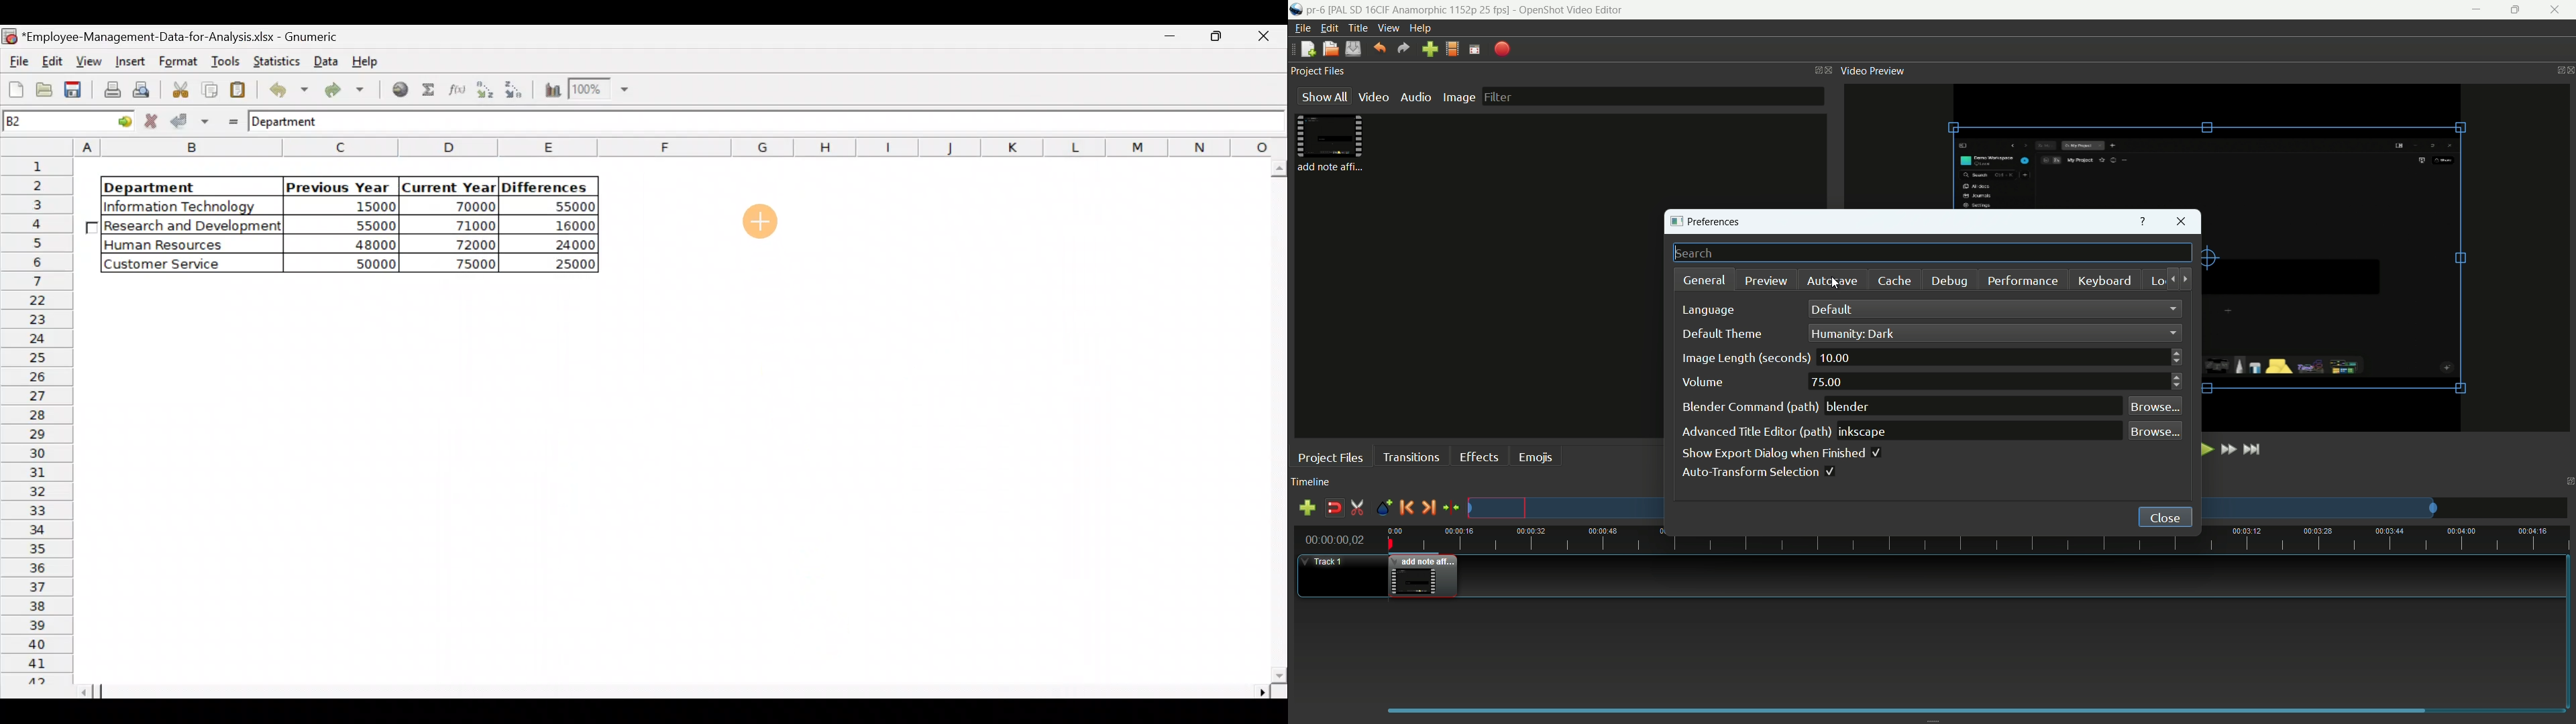 The width and height of the screenshot is (2576, 728). I want to click on project files, so click(1331, 143).